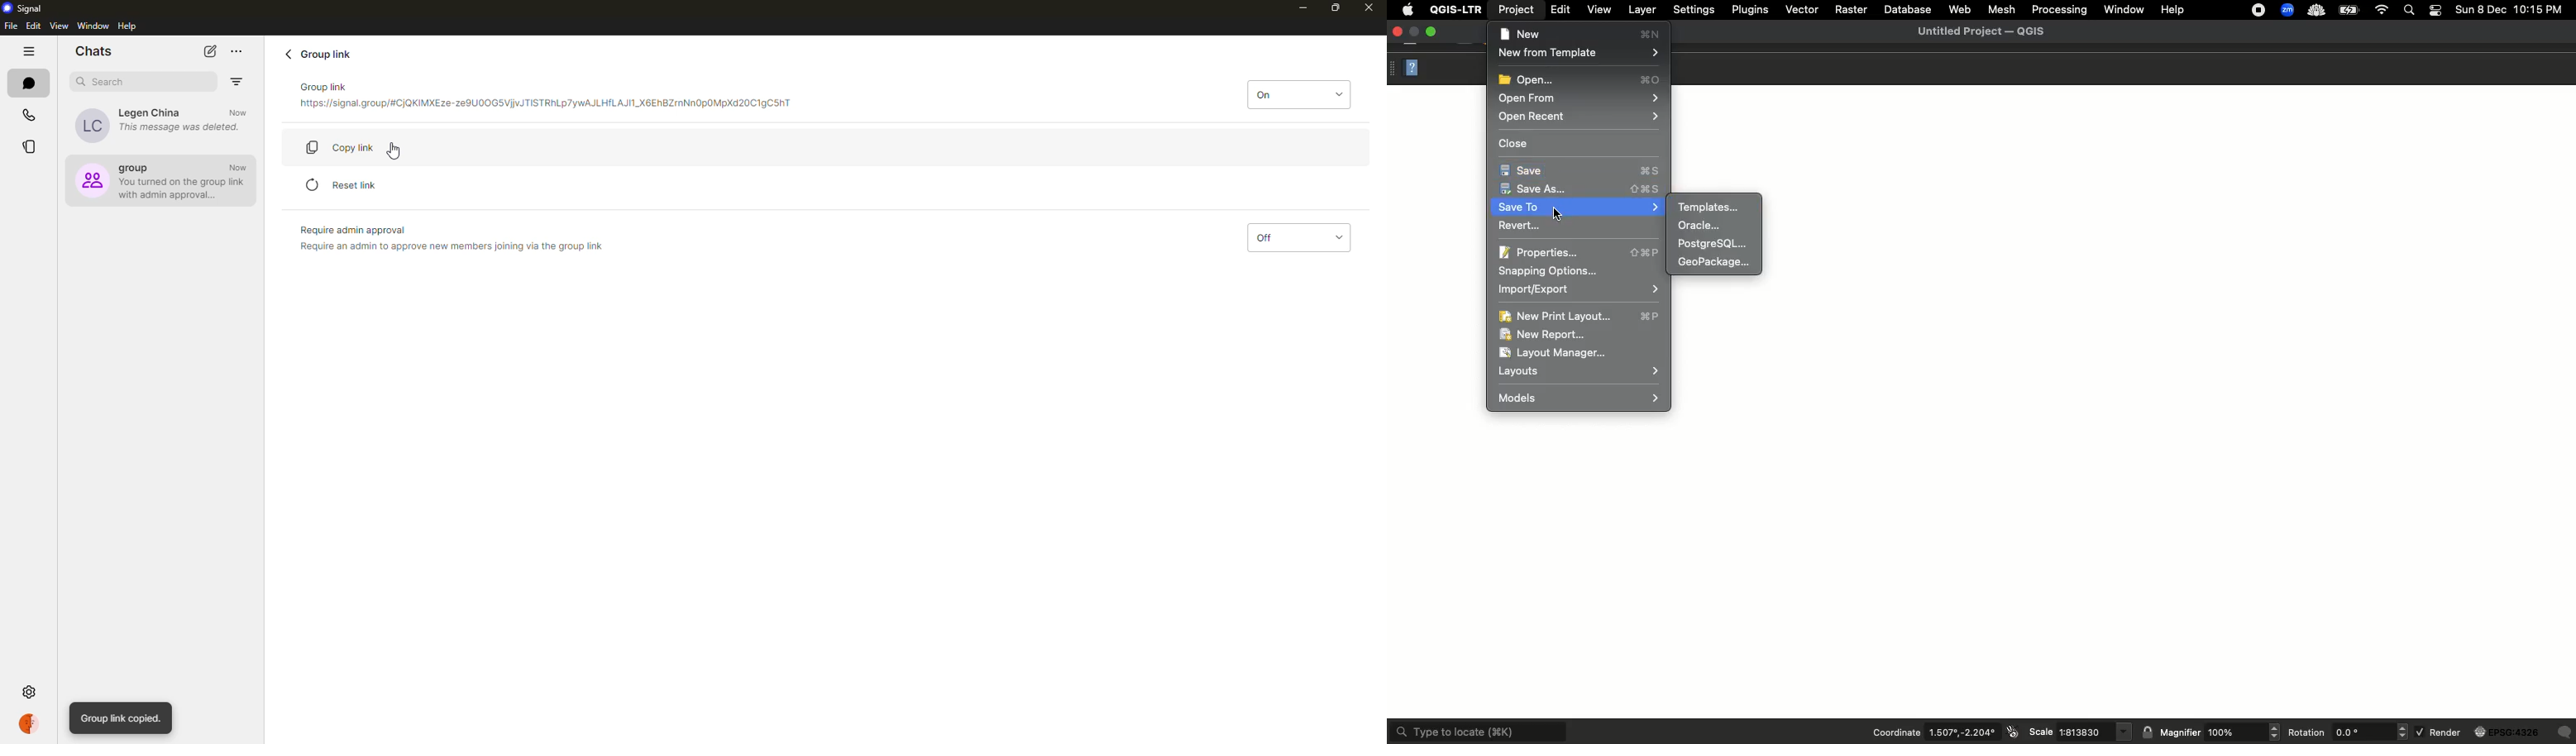 This screenshot has width=2576, height=756. What do you see at coordinates (211, 51) in the screenshot?
I see `new chat` at bounding box center [211, 51].